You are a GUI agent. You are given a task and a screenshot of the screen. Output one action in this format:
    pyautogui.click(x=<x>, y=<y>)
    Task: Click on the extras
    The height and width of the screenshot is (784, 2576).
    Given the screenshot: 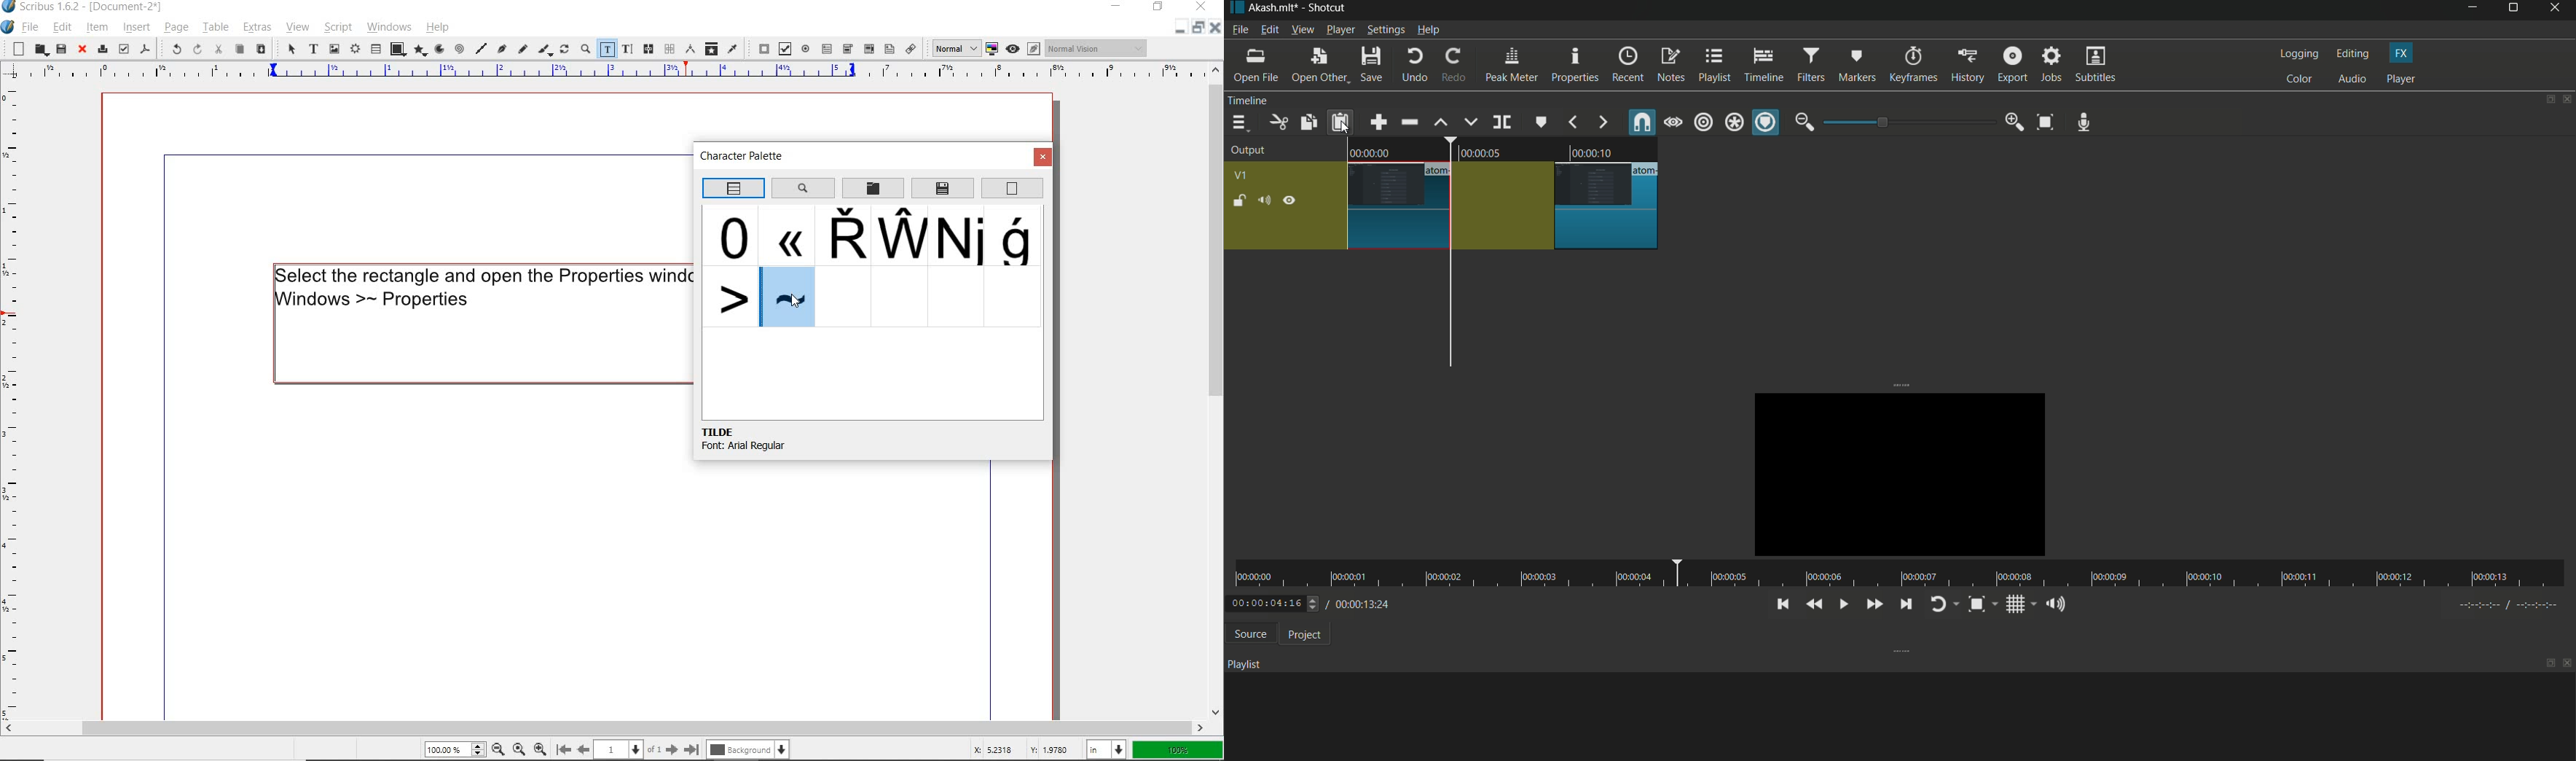 What is the action you would take?
    pyautogui.click(x=259, y=28)
    